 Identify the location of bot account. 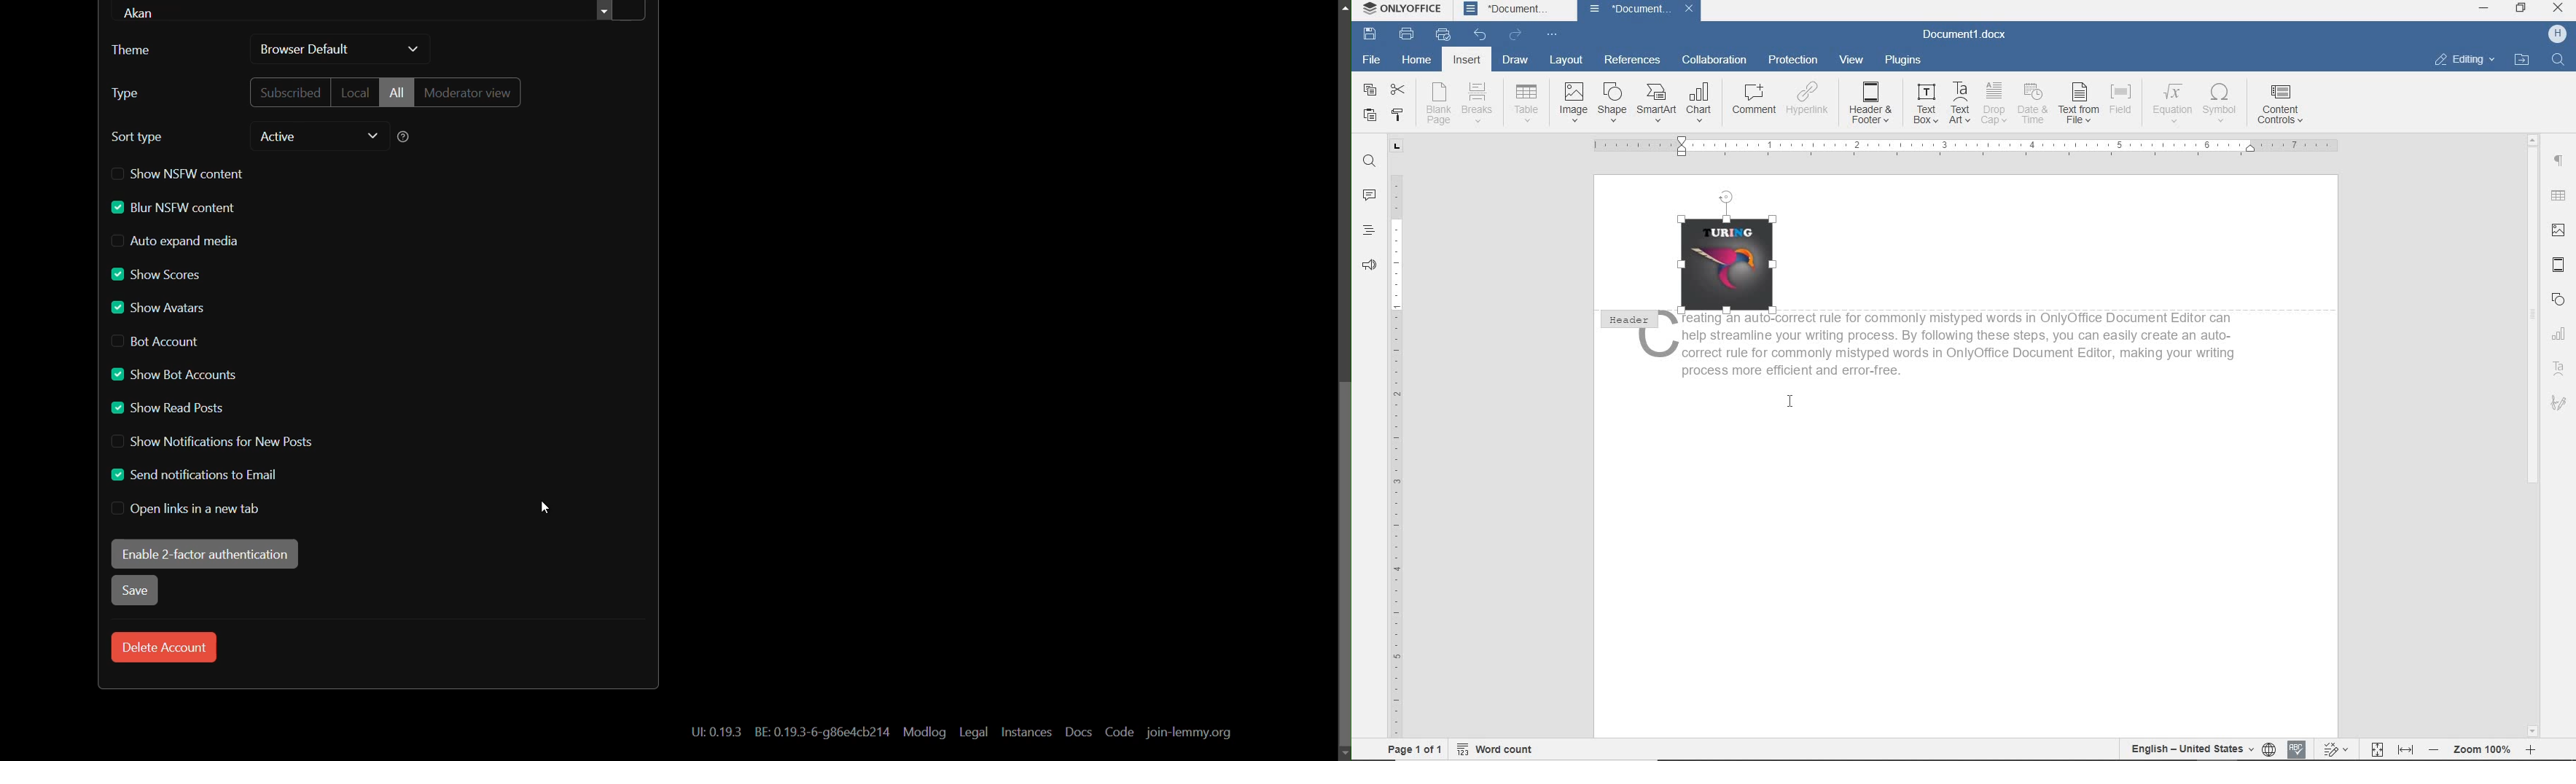
(154, 342).